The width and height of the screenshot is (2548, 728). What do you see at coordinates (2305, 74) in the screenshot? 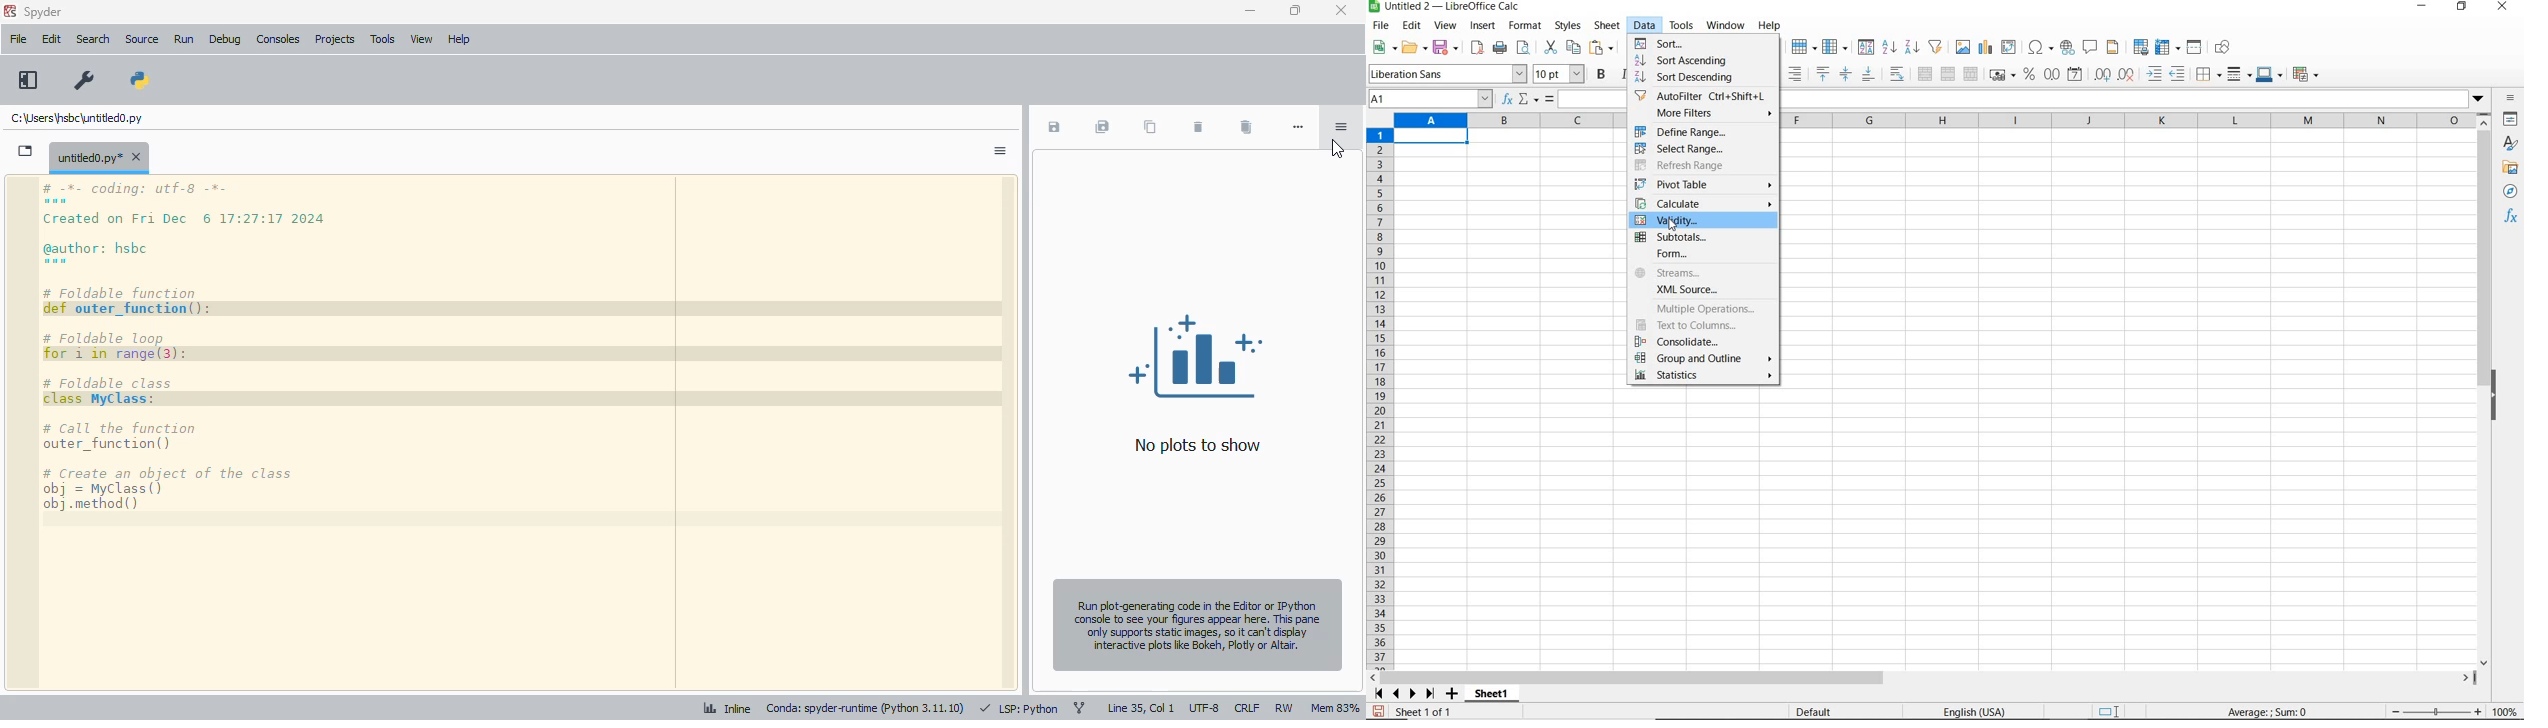
I see `coditional` at bounding box center [2305, 74].